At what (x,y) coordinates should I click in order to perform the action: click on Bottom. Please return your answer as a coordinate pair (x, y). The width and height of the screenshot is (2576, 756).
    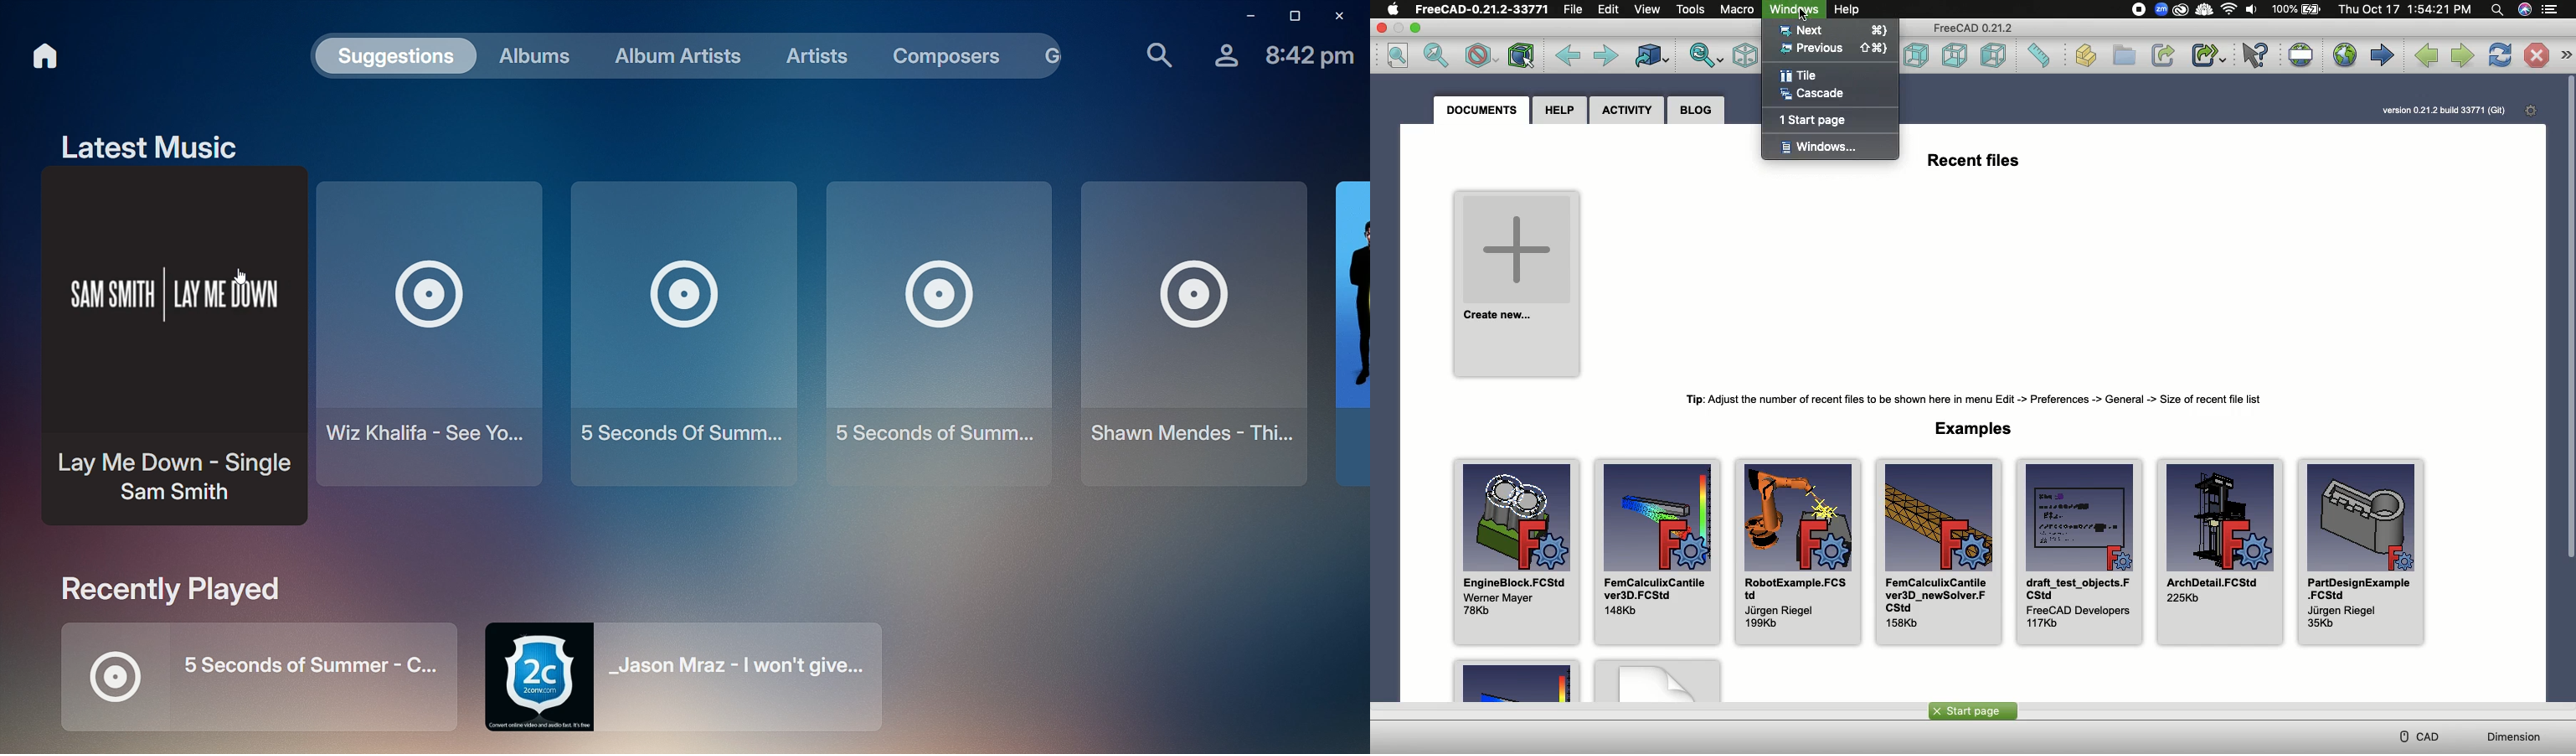
    Looking at the image, I should click on (1956, 56).